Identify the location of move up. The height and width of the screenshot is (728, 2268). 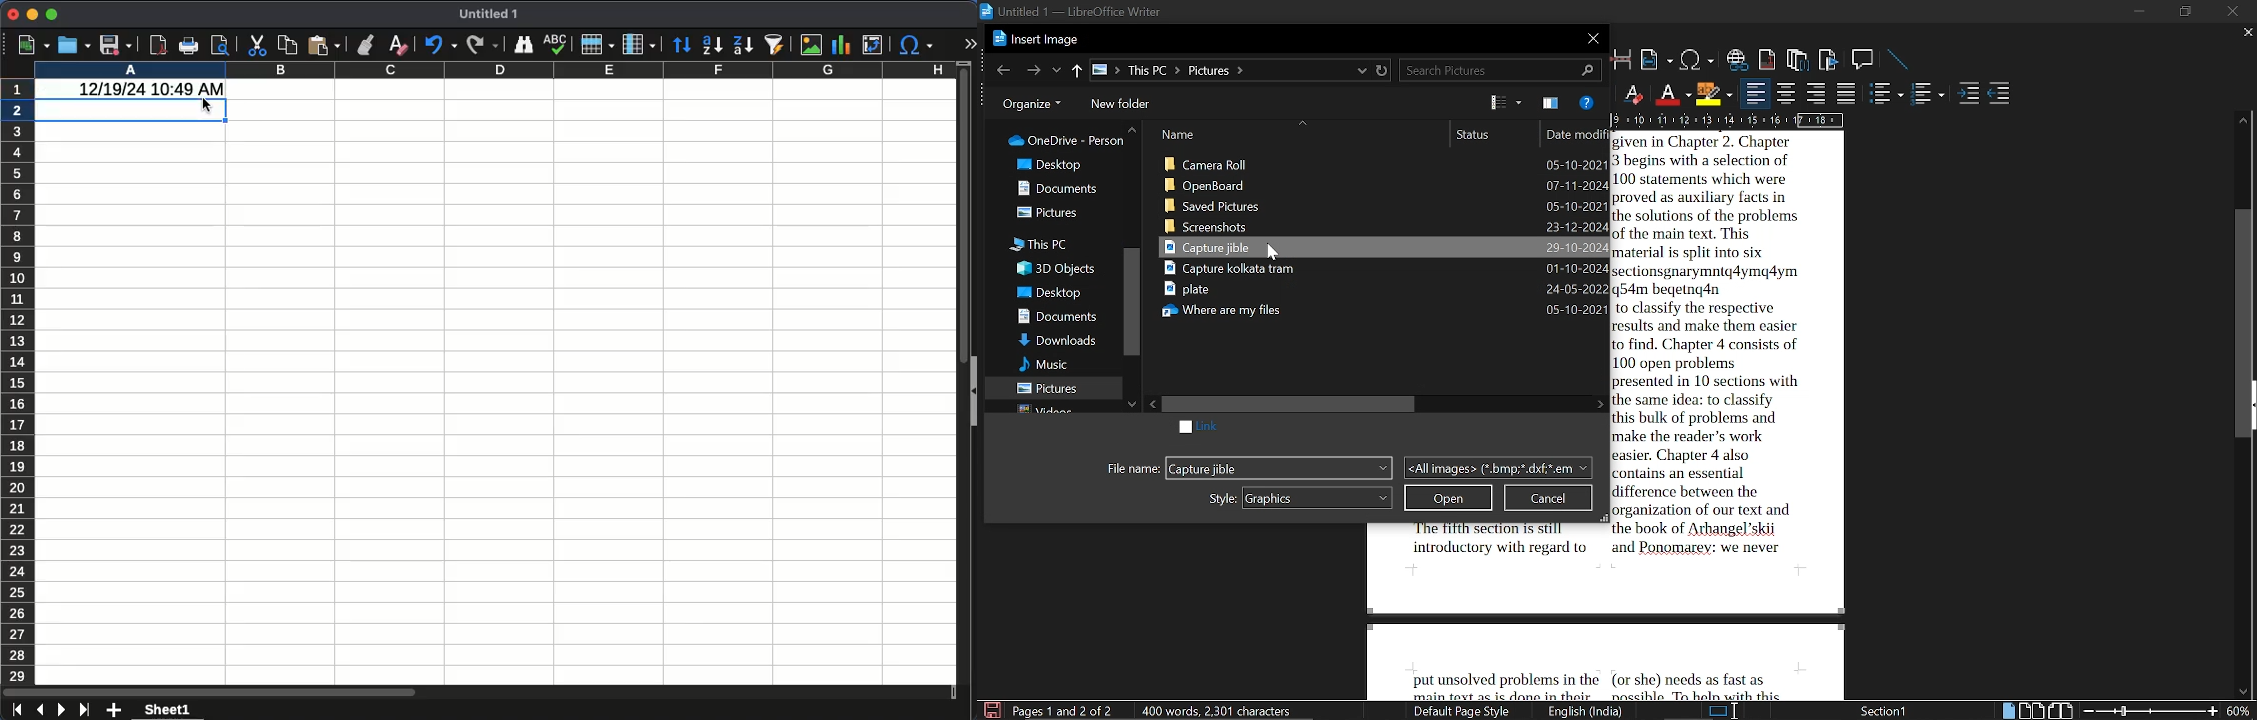
(2243, 121).